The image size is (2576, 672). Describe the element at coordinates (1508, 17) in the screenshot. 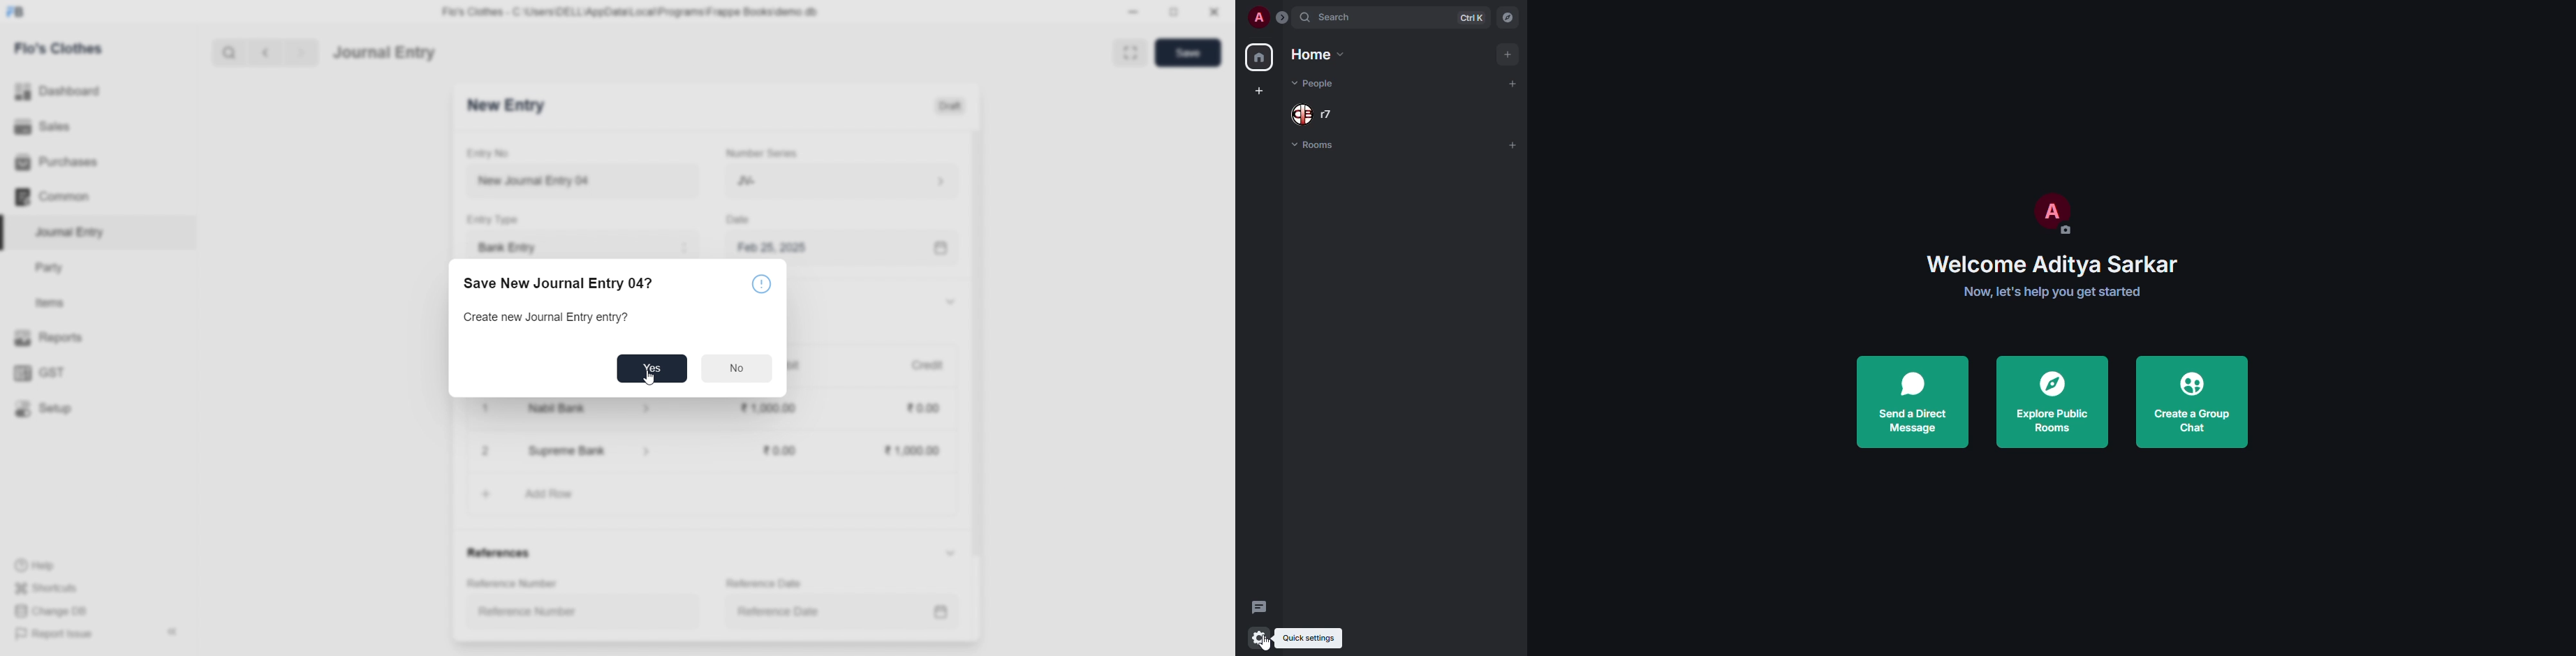

I see `navigator` at that location.